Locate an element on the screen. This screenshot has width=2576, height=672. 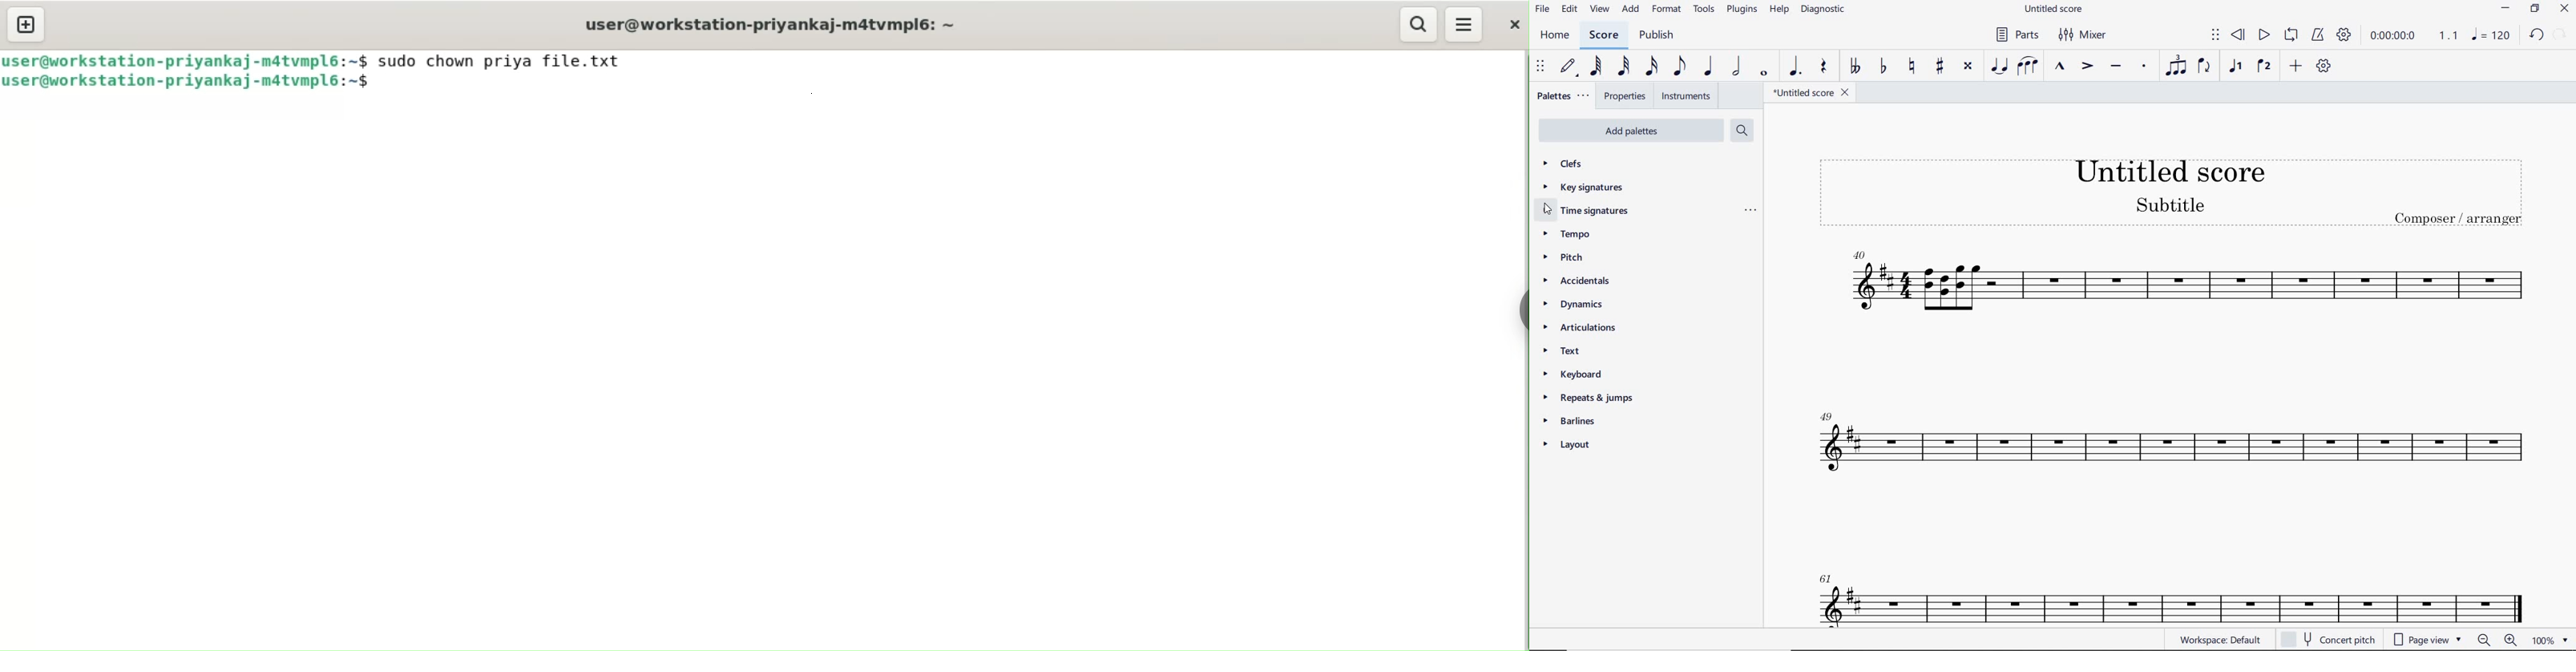
INSTRUMENTS is located at coordinates (1686, 96).